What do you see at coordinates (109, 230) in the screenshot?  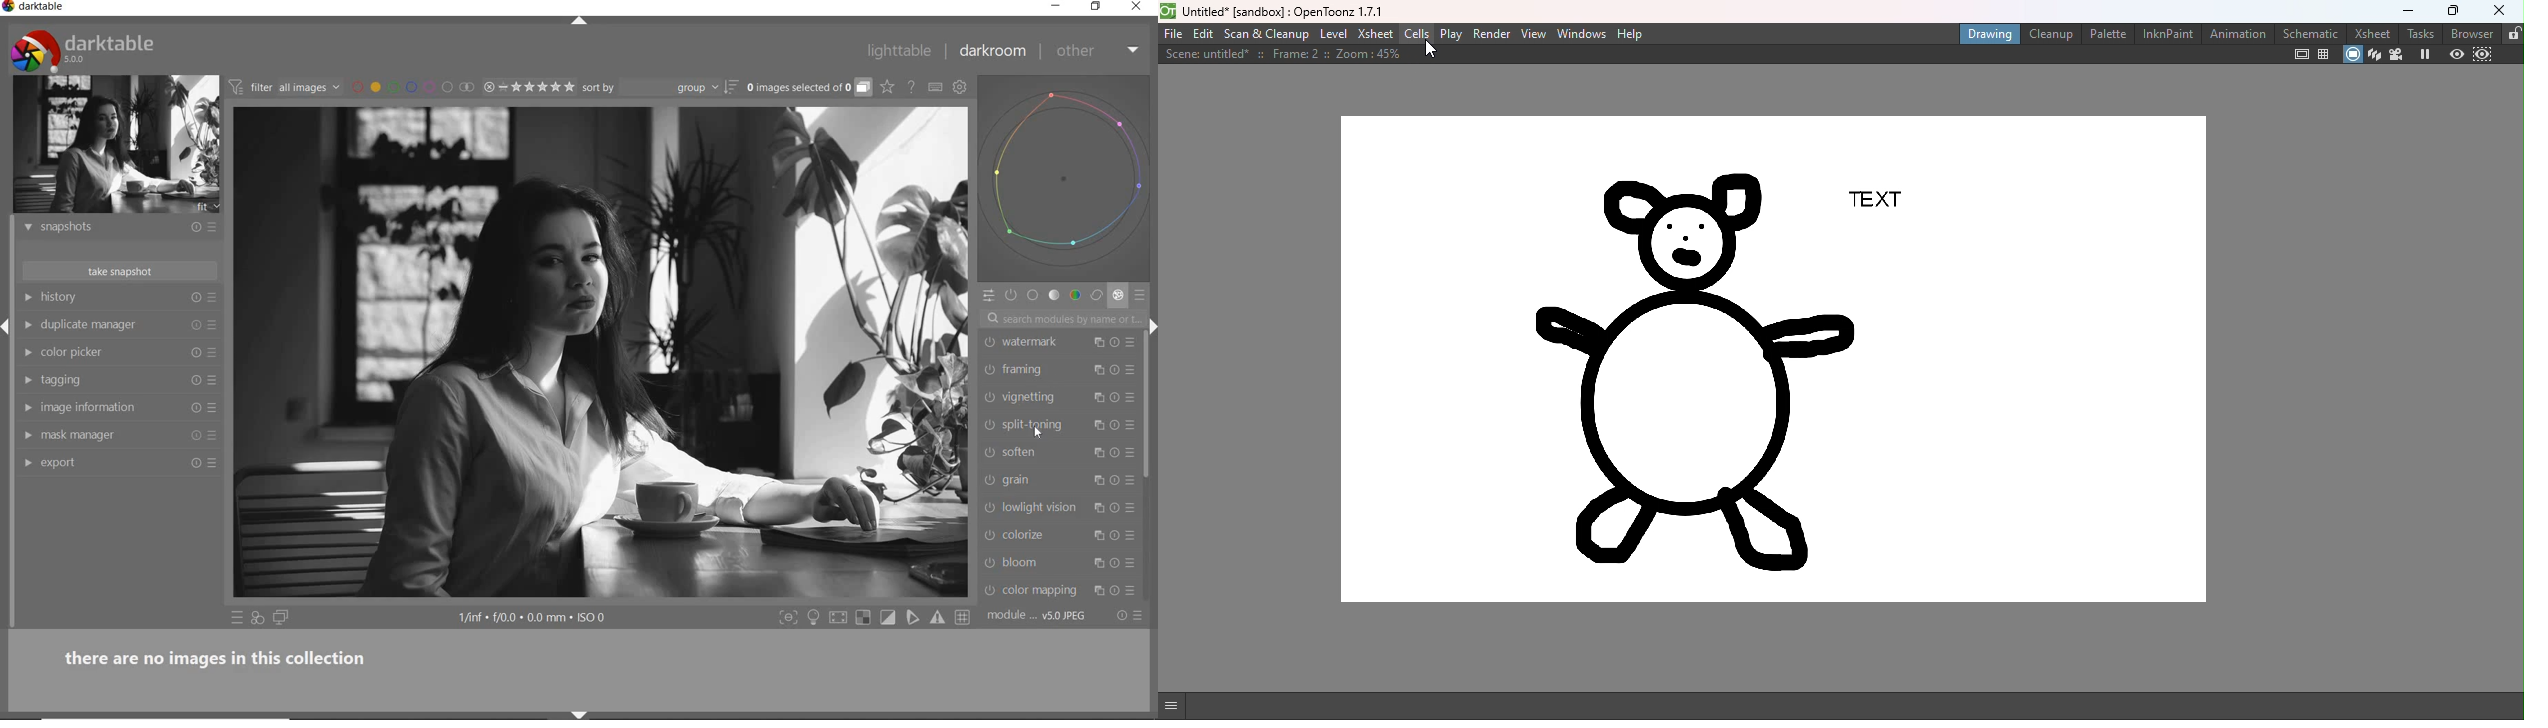 I see `snapshots` at bounding box center [109, 230].